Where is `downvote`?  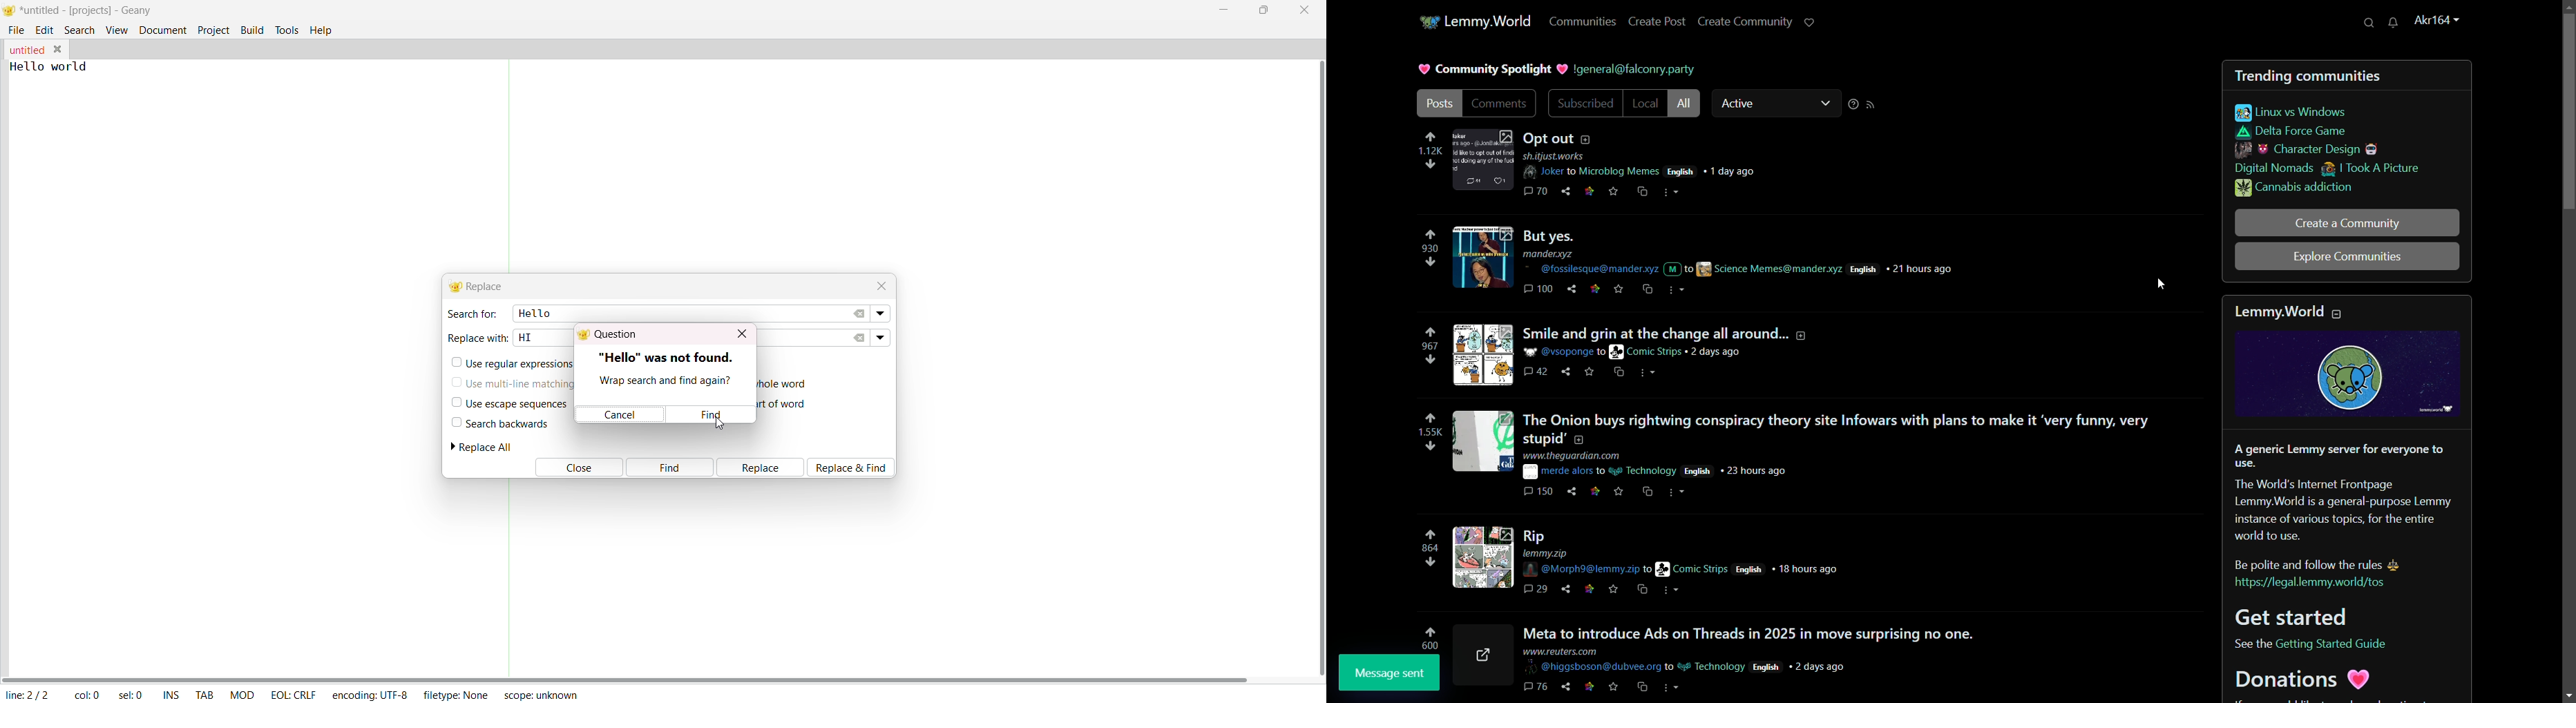 downvote is located at coordinates (1430, 262).